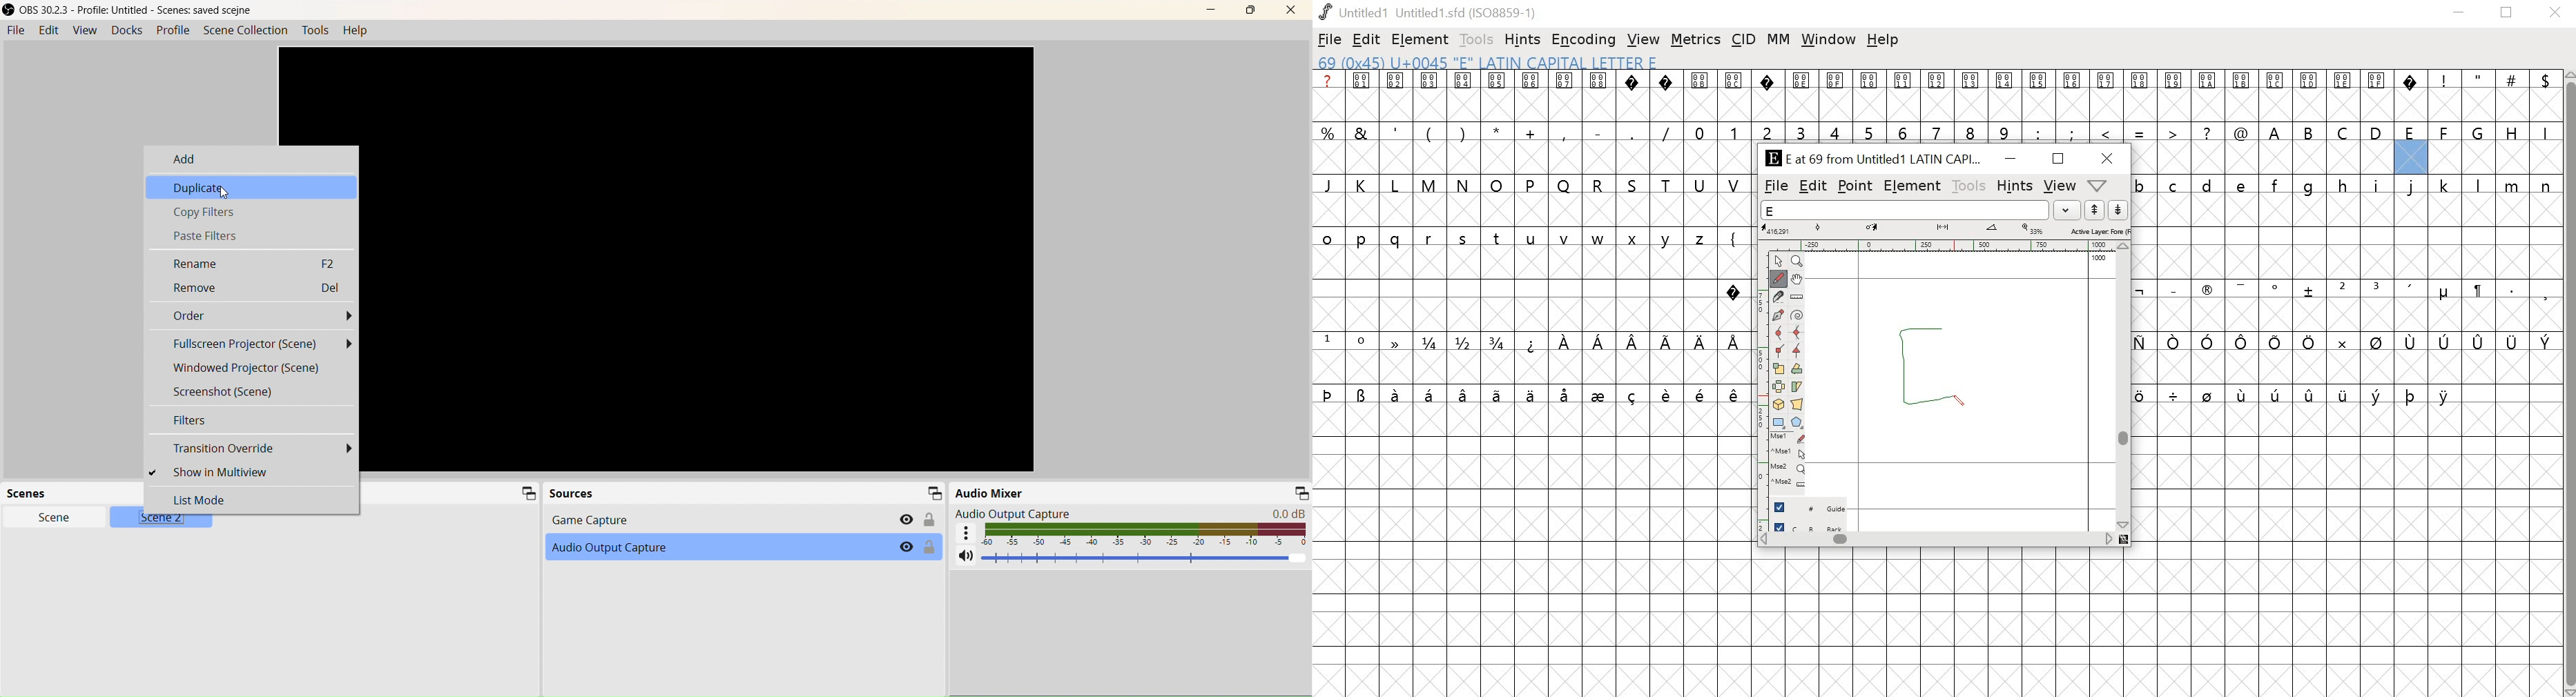  What do you see at coordinates (1758, 389) in the screenshot?
I see `ruler` at bounding box center [1758, 389].